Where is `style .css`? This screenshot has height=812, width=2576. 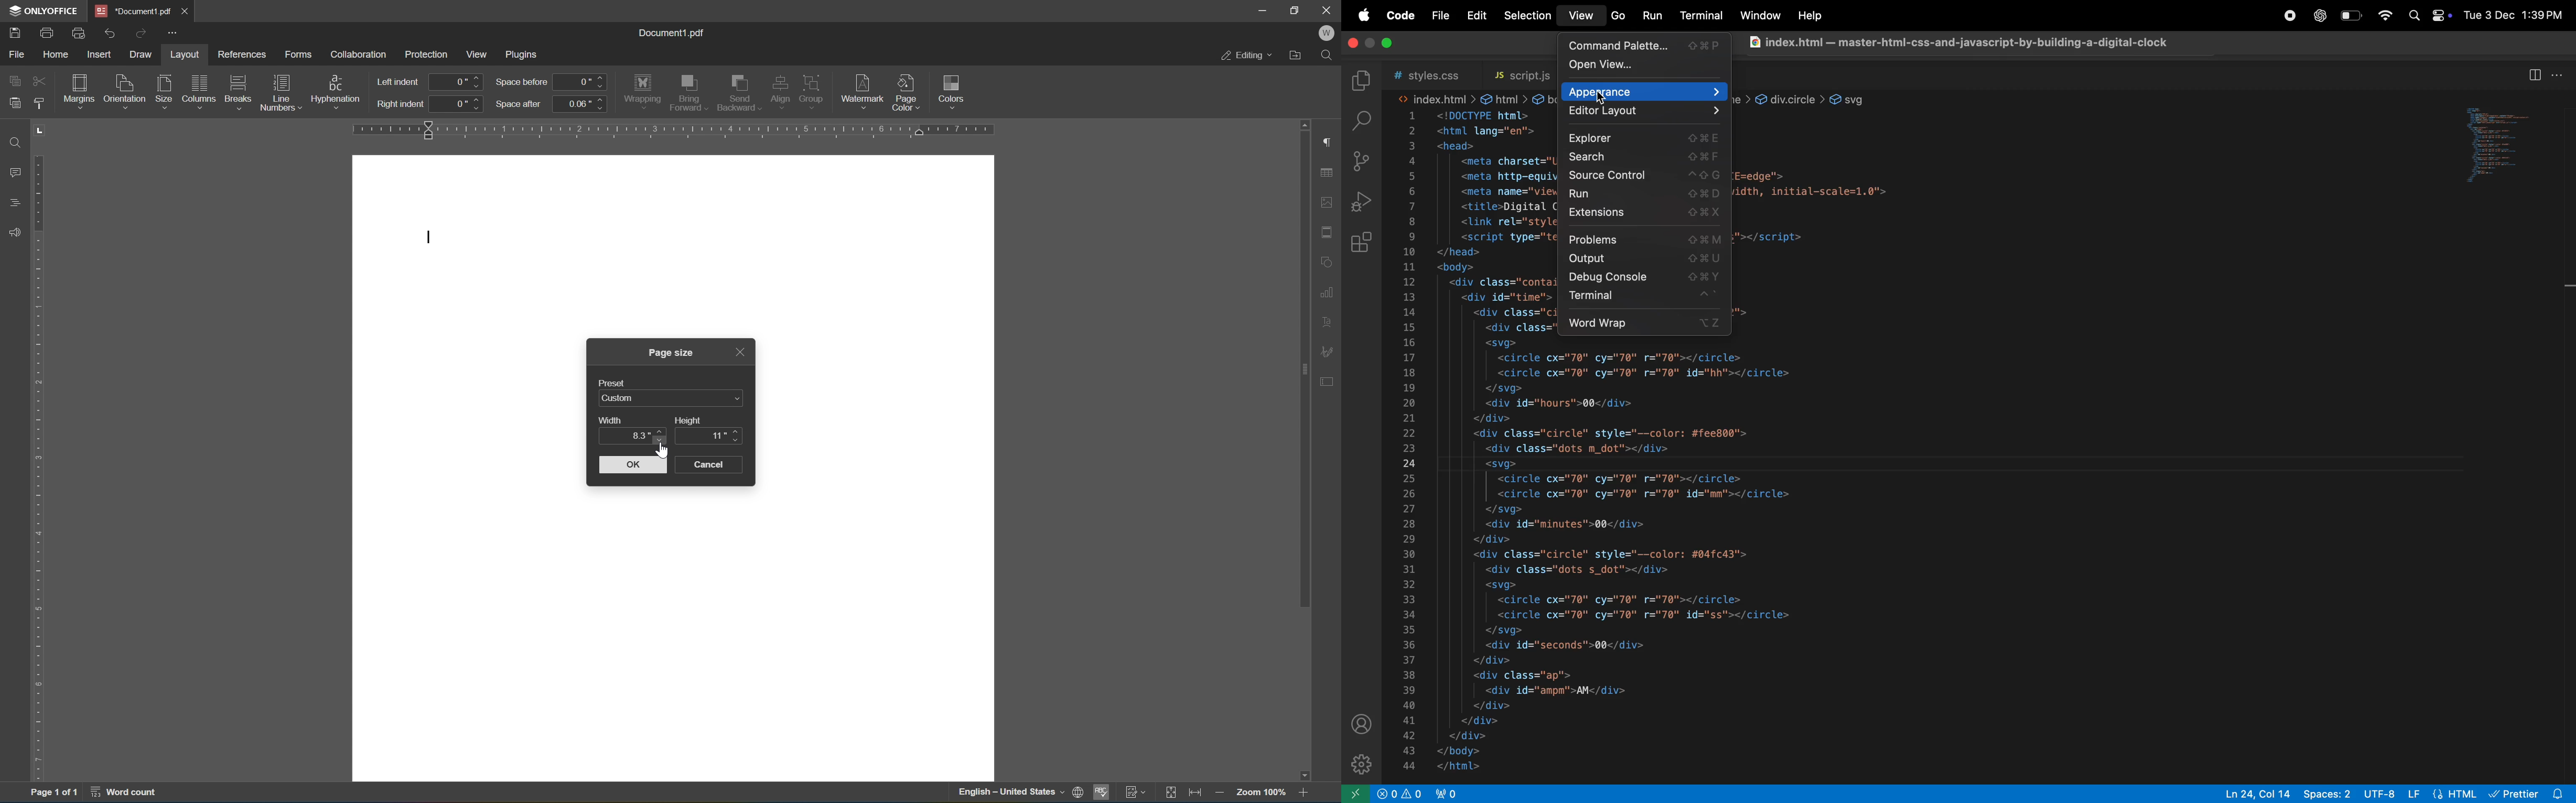 style .css is located at coordinates (1427, 74).